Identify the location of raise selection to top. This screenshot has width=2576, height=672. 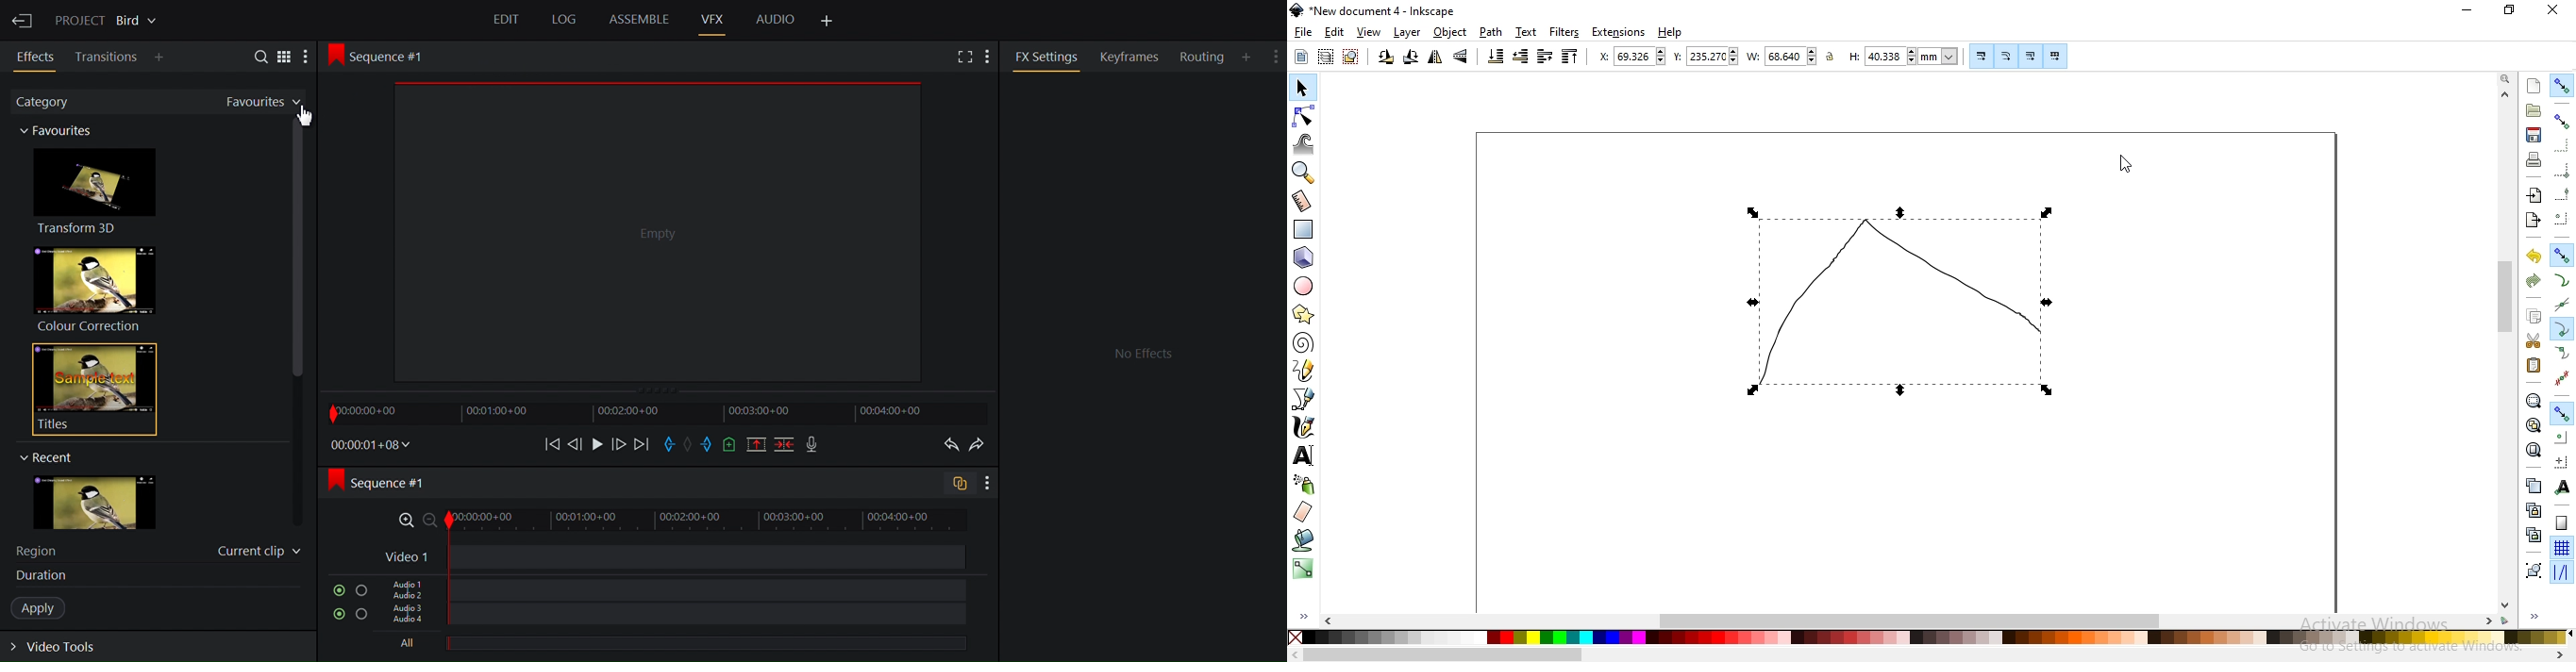
(1570, 56).